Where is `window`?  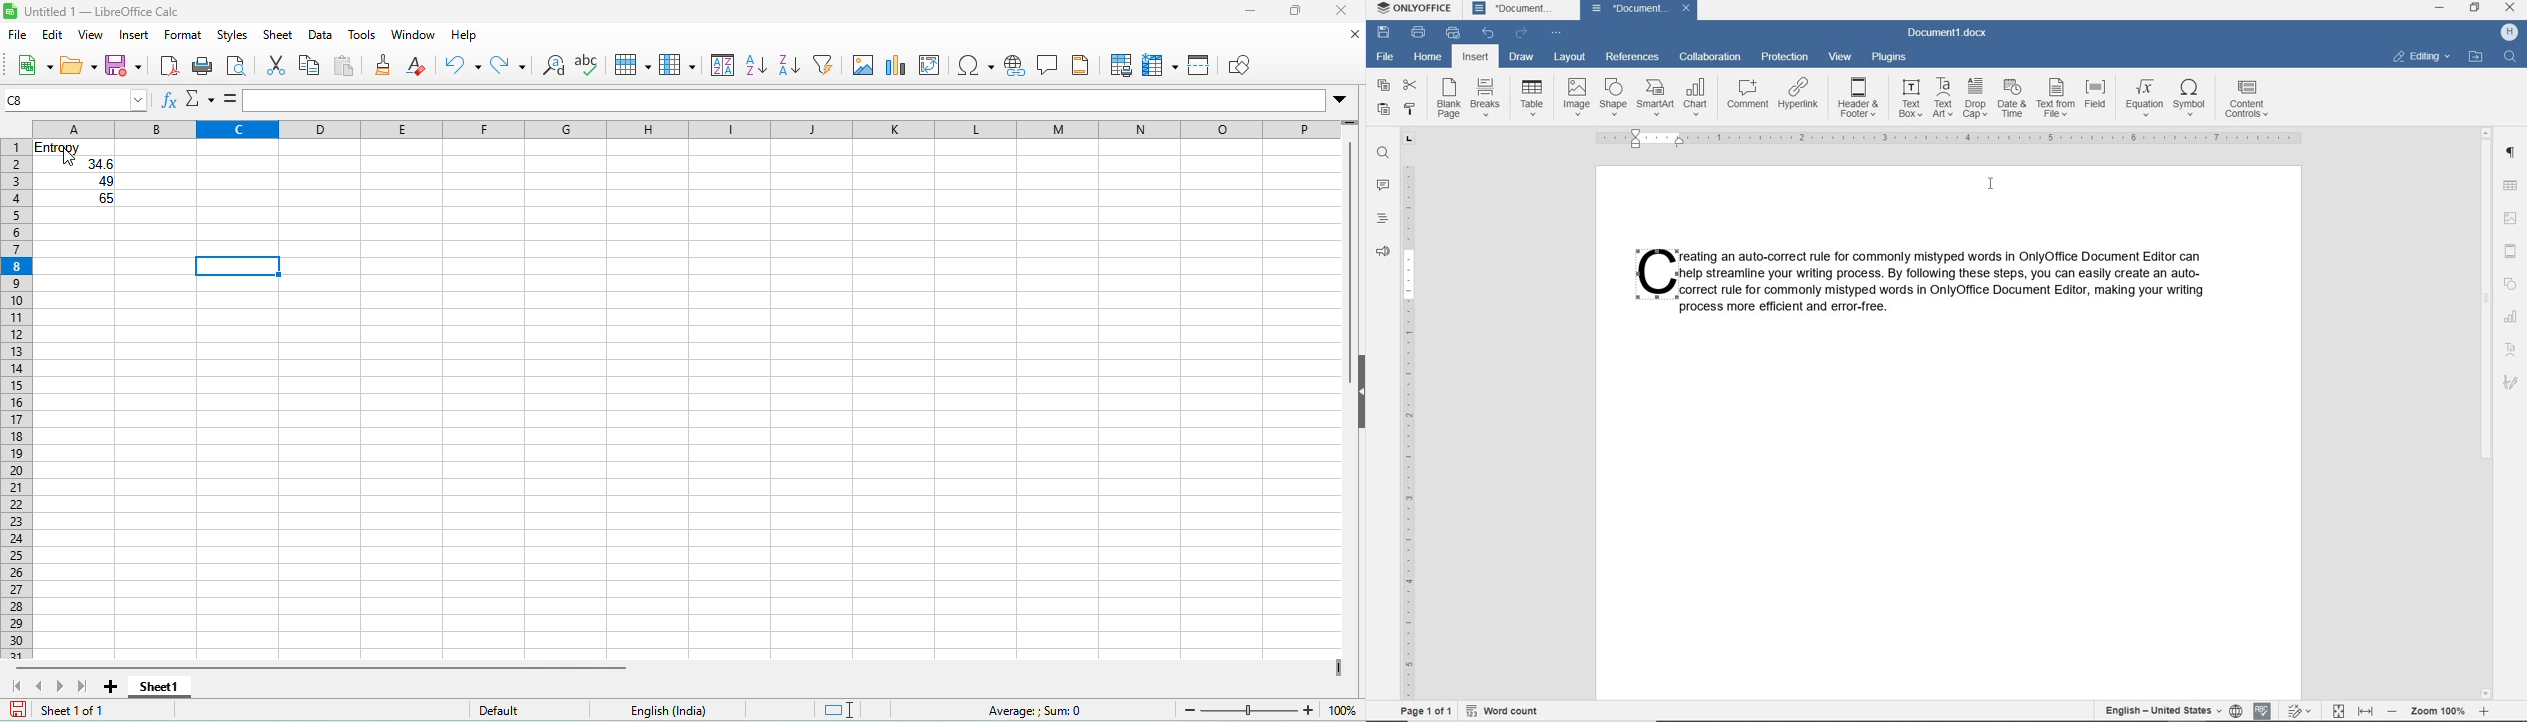 window is located at coordinates (414, 36).